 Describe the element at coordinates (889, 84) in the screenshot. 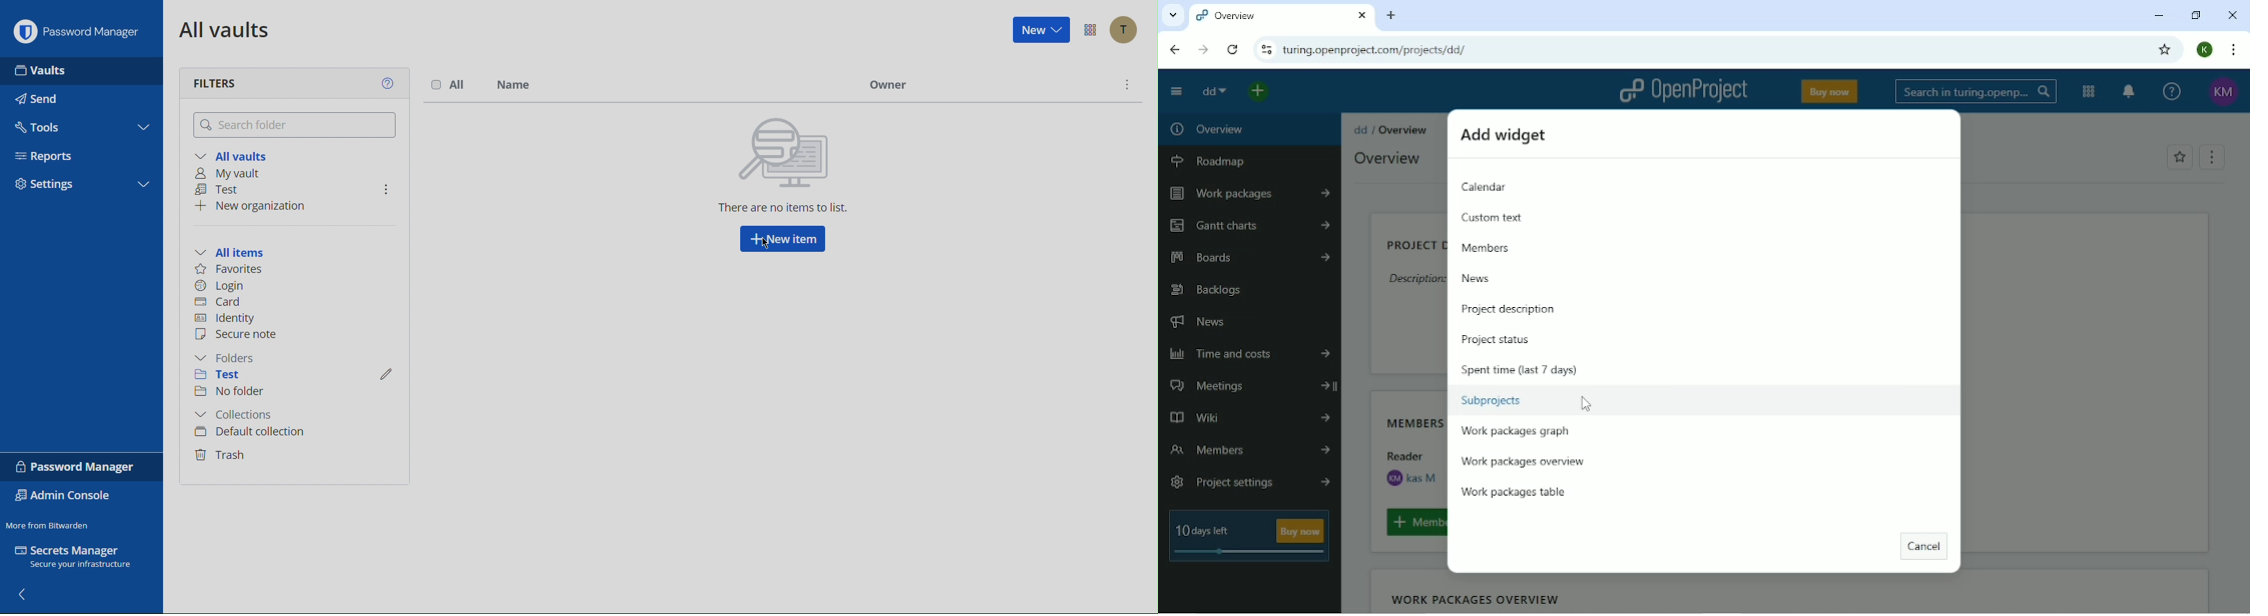

I see `Owner` at that location.